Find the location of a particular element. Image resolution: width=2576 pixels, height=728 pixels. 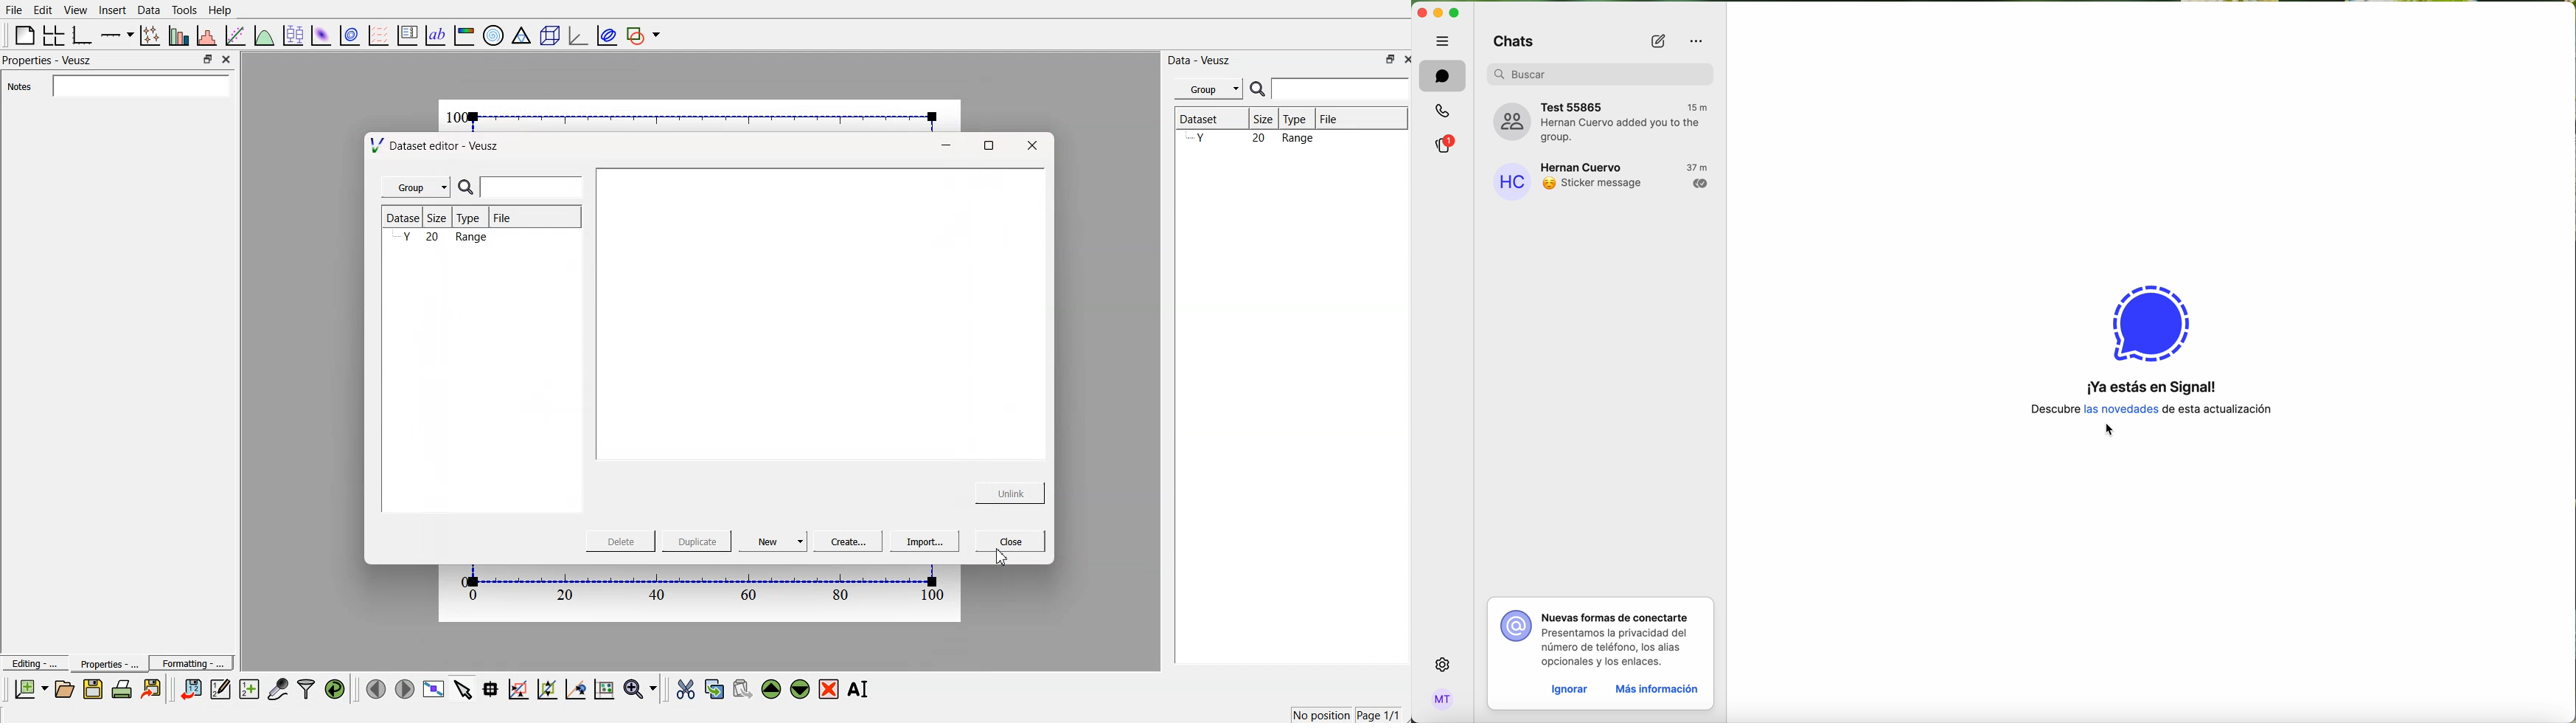

Close is located at coordinates (229, 60).